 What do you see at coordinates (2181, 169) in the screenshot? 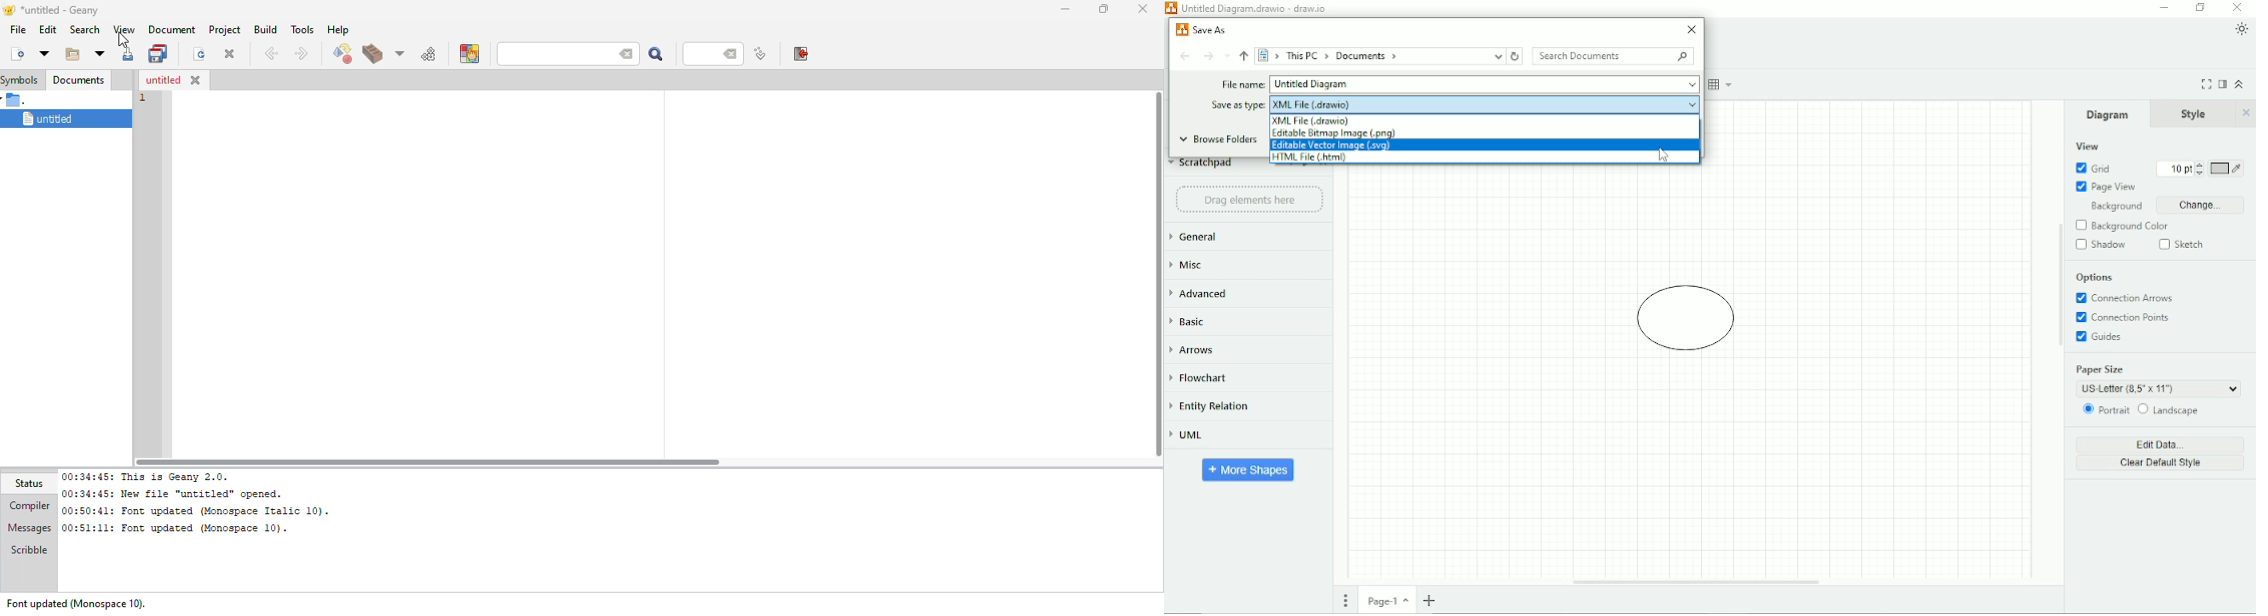
I see `Grid size` at bounding box center [2181, 169].